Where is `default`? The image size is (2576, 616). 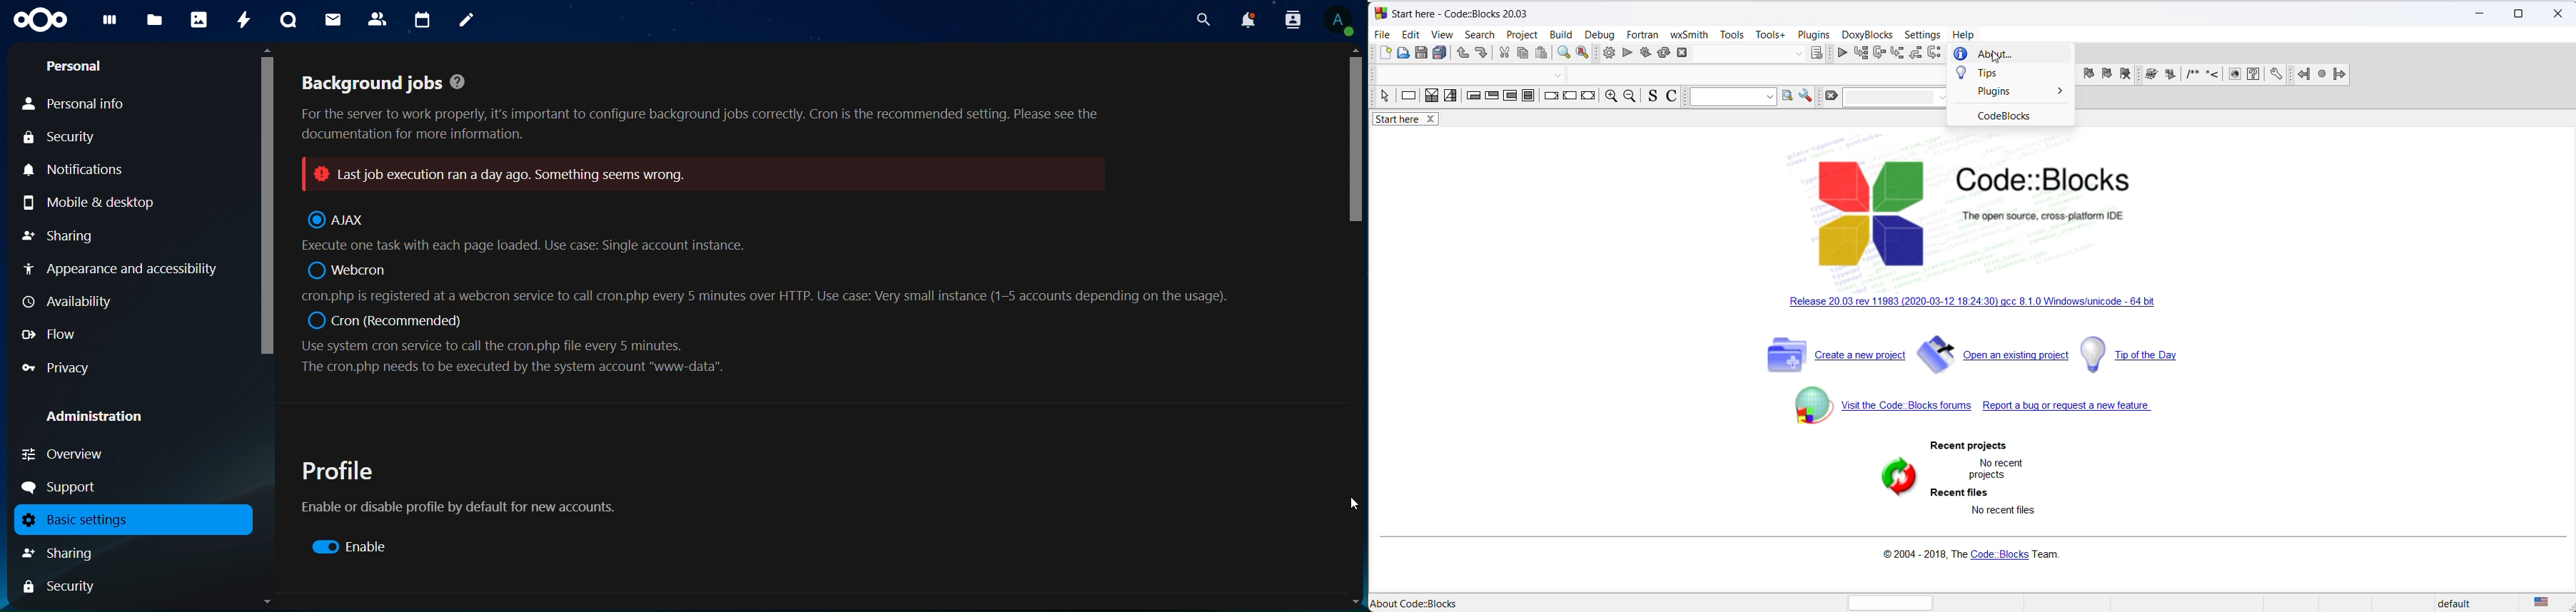
default is located at coordinates (2462, 604).